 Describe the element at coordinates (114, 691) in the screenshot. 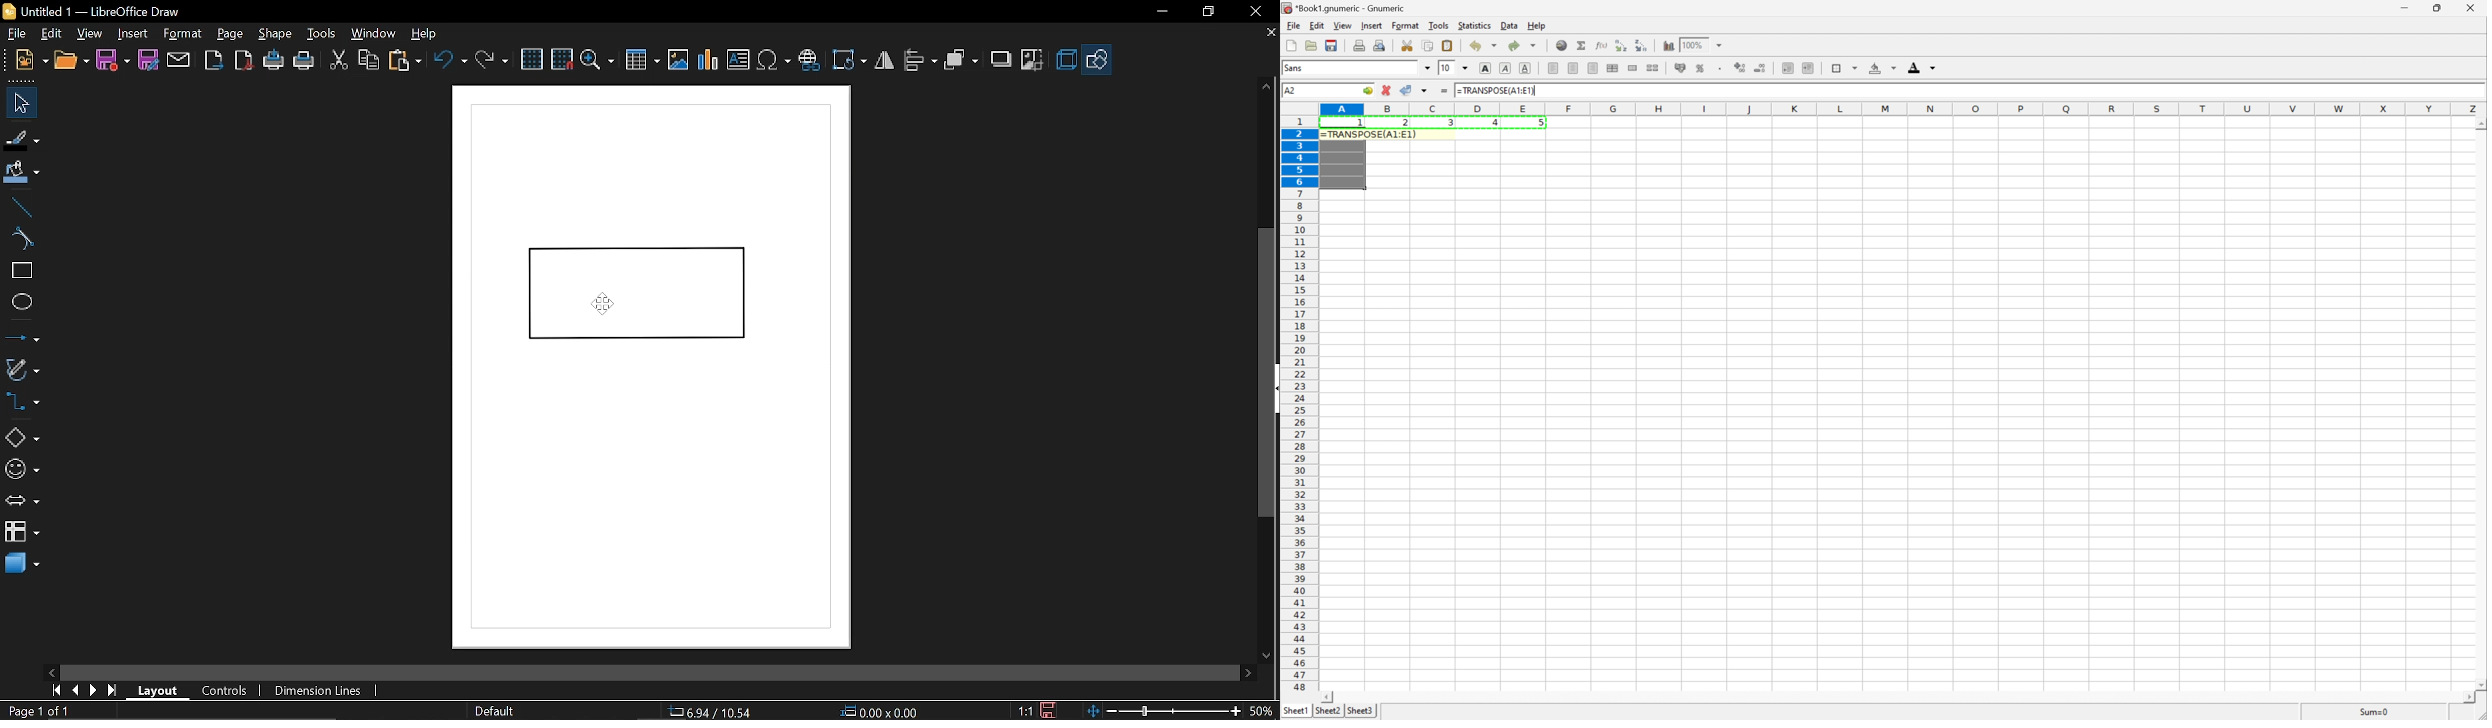

I see `go to last page` at that location.